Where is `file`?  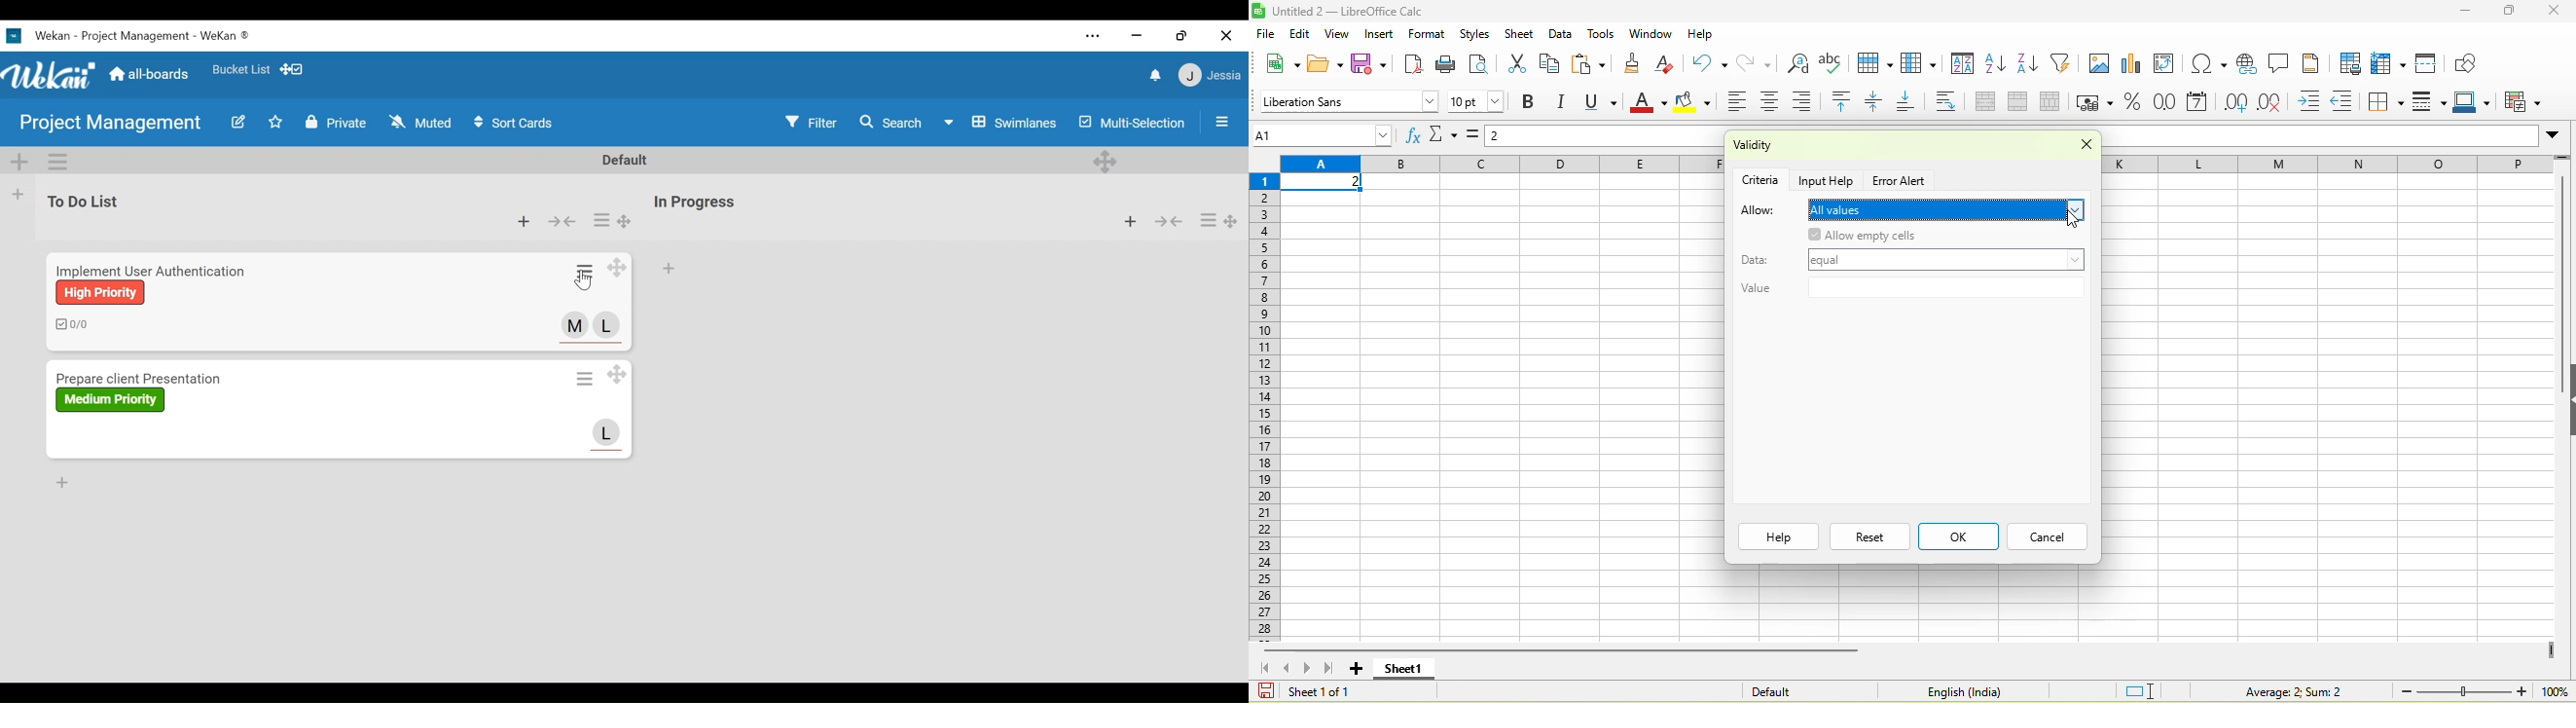 file is located at coordinates (1264, 33).